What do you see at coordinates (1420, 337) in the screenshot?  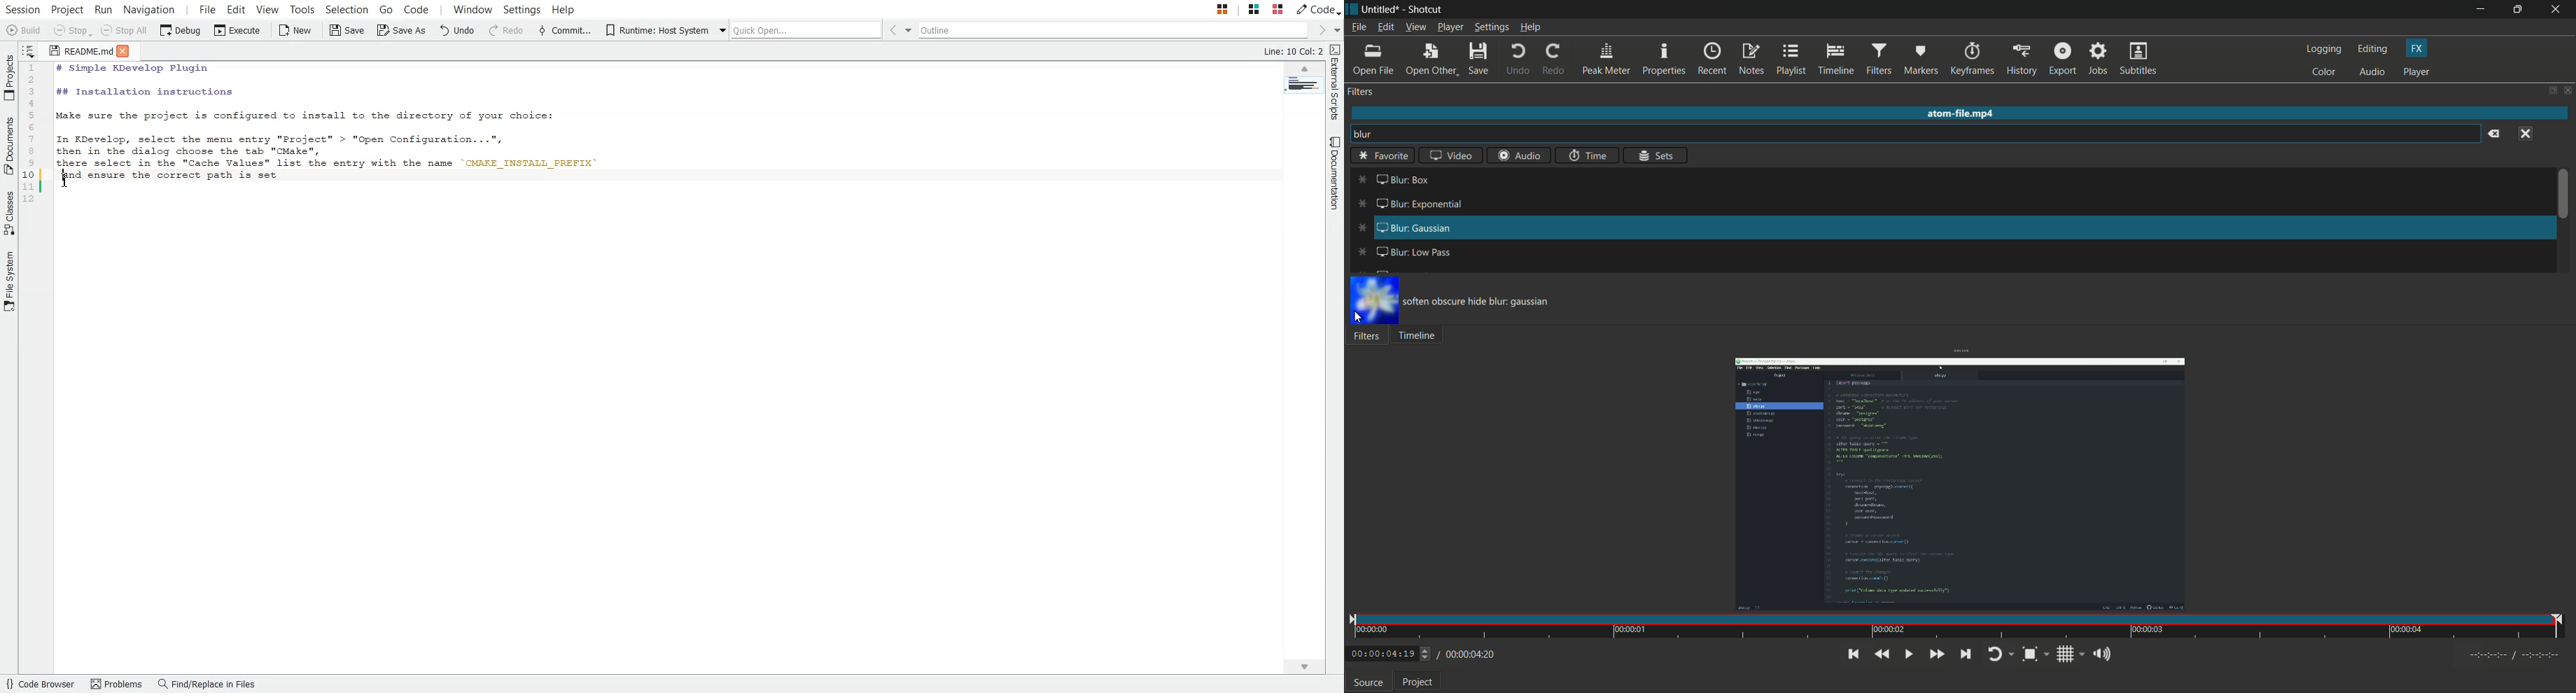 I see `Timeline` at bounding box center [1420, 337].